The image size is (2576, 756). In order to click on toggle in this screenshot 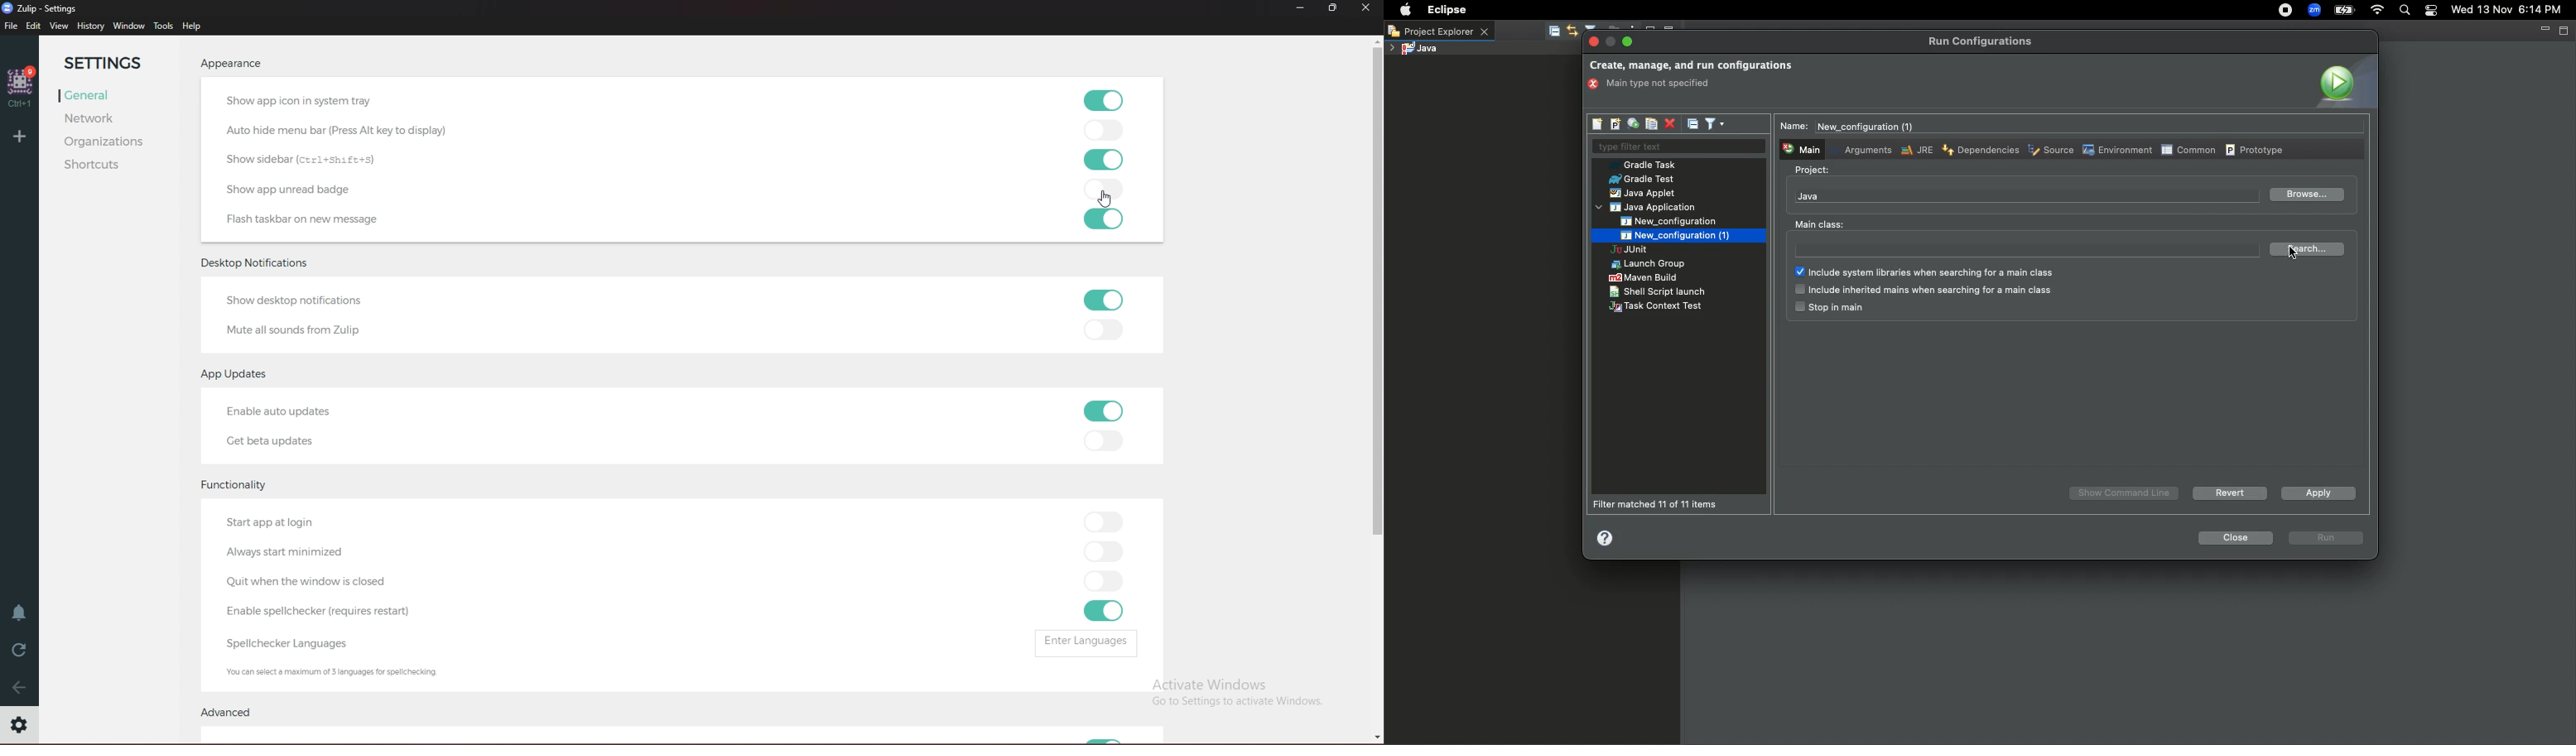, I will do `click(1101, 612)`.